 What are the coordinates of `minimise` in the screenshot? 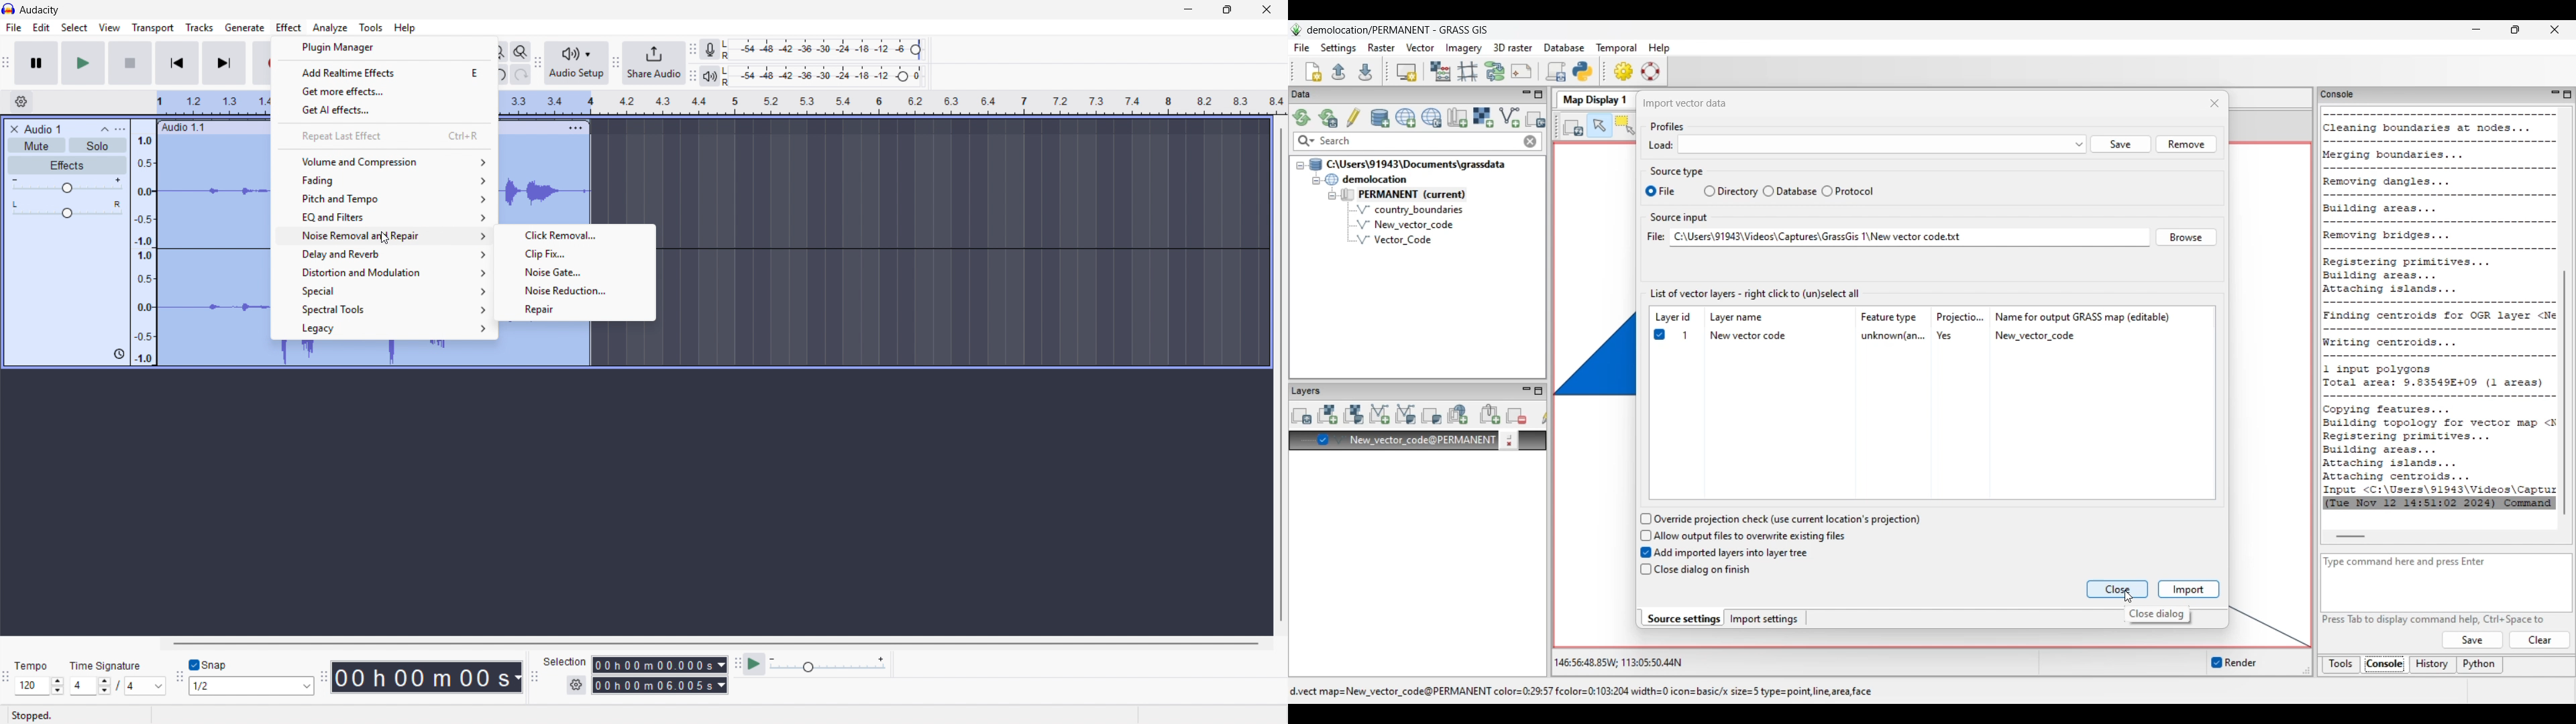 It's located at (1187, 10).